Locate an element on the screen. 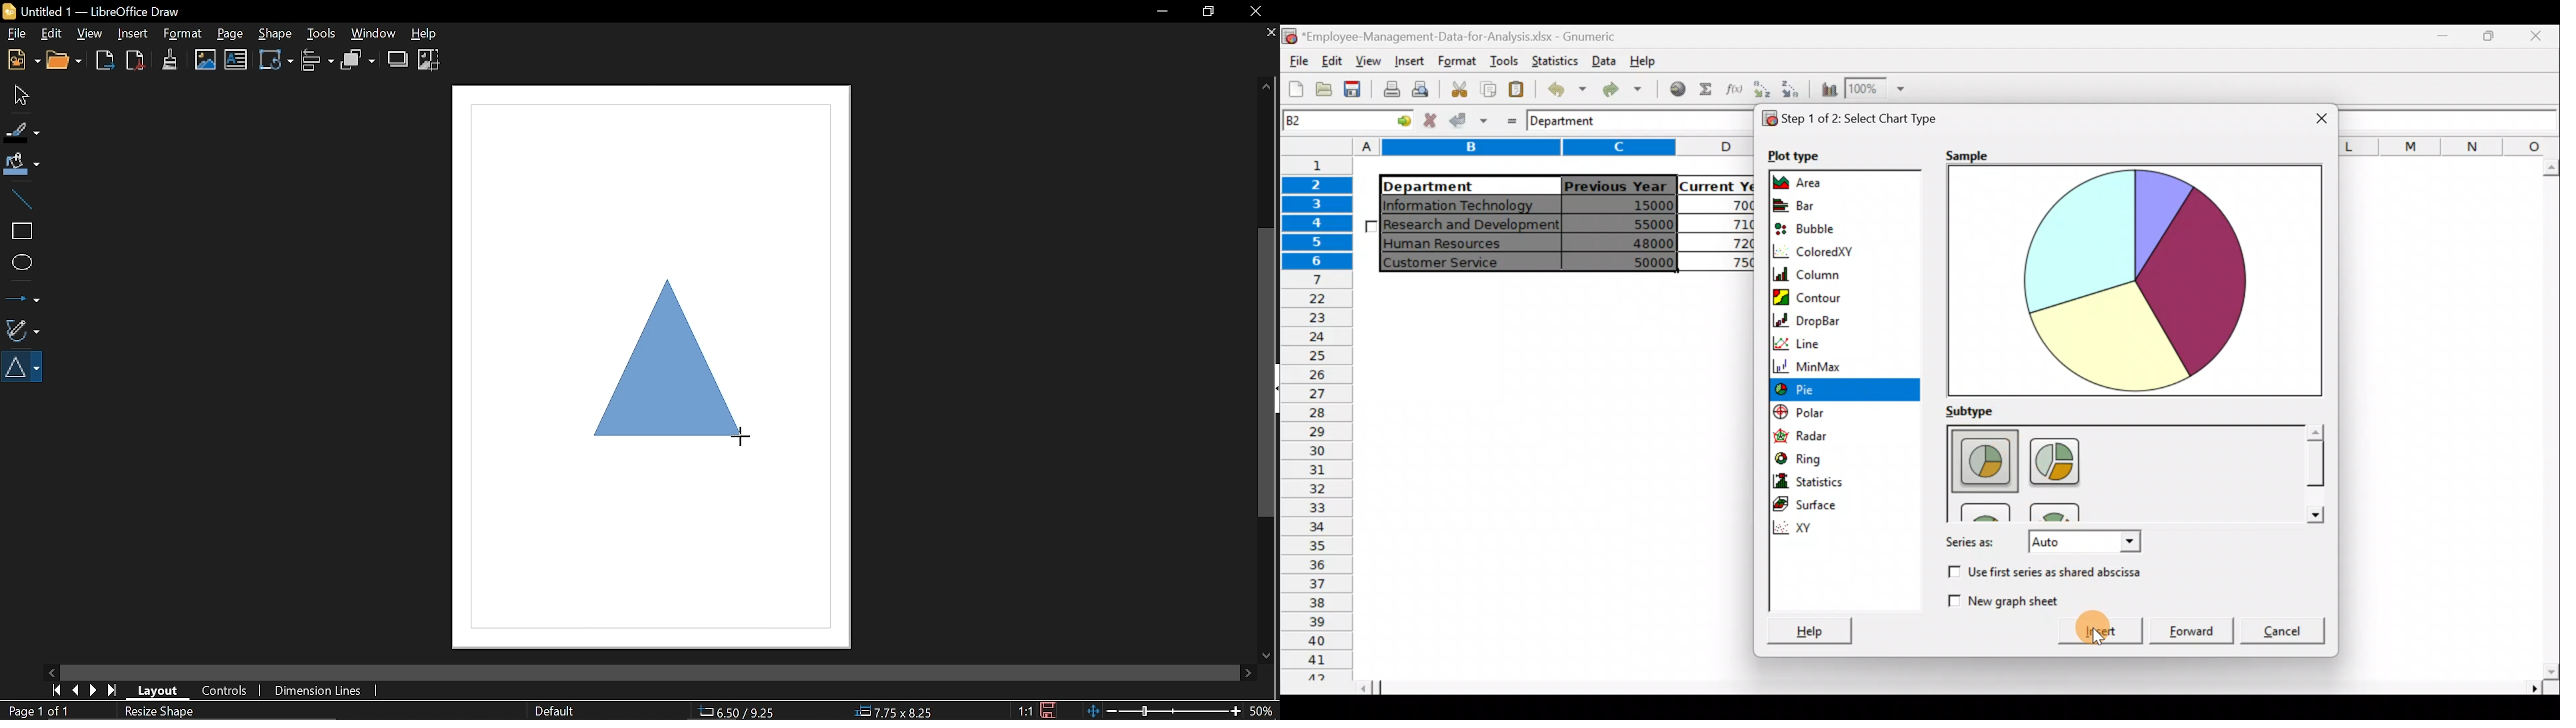 This screenshot has height=728, width=2576. Surface is located at coordinates (1816, 505).